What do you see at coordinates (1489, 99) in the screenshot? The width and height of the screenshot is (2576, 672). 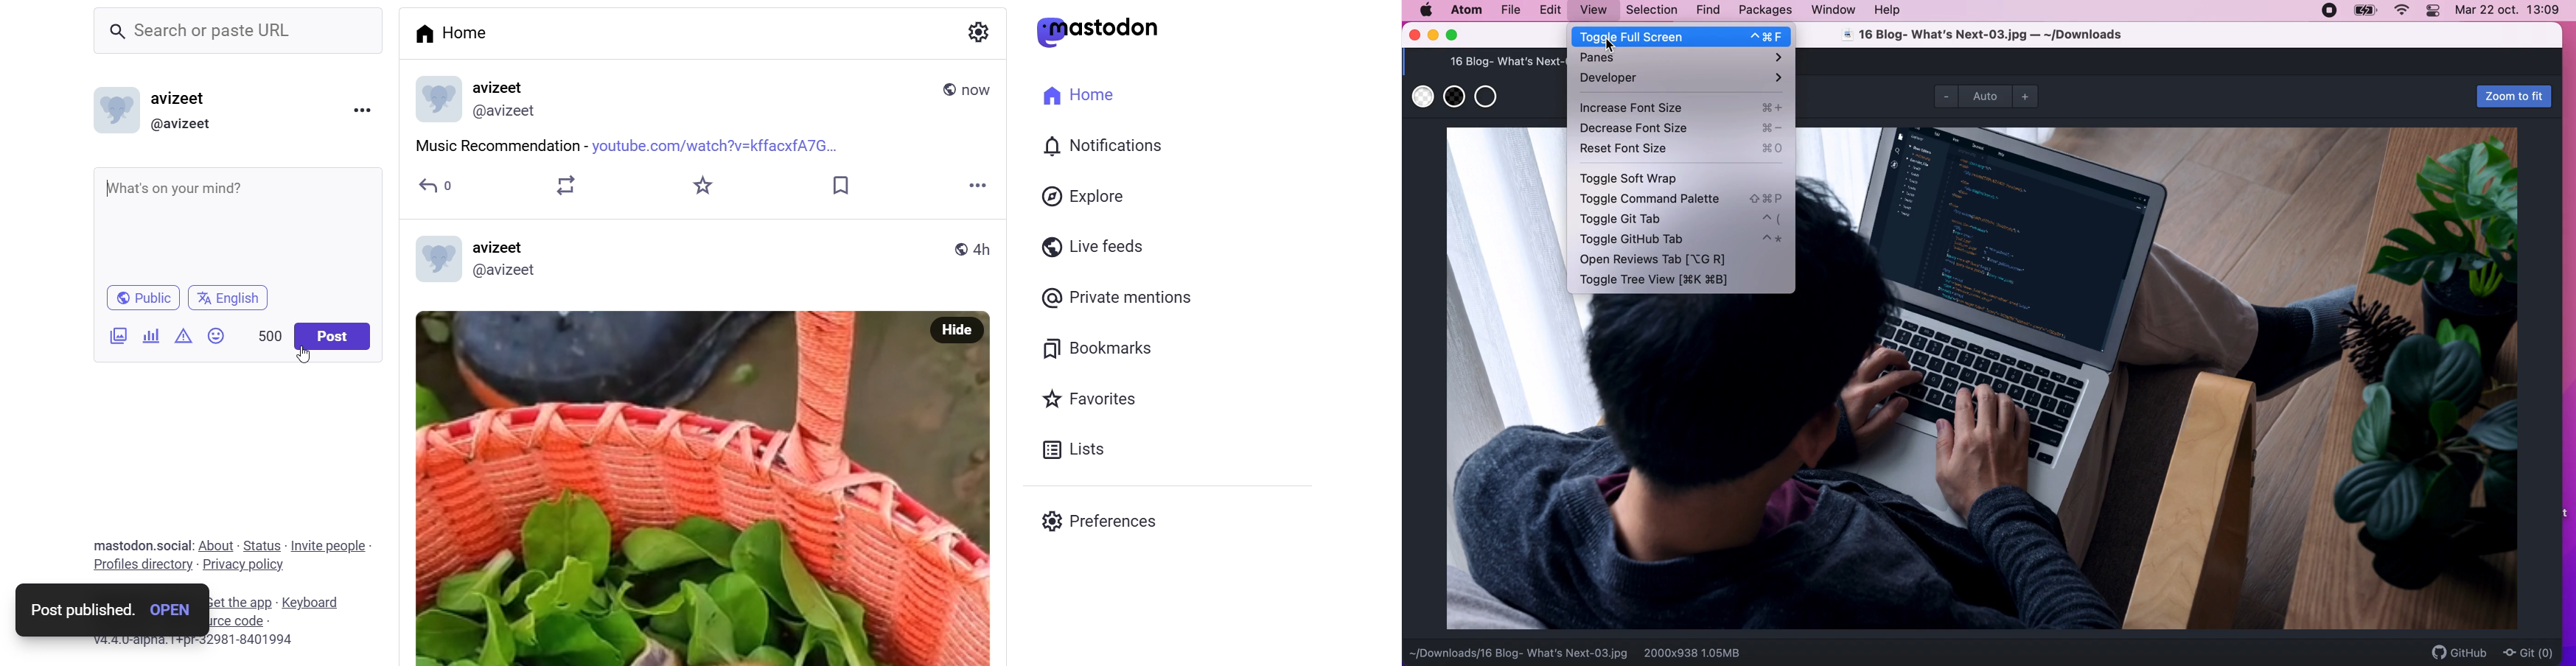 I see `use transparent background` at bounding box center [1489, 99].